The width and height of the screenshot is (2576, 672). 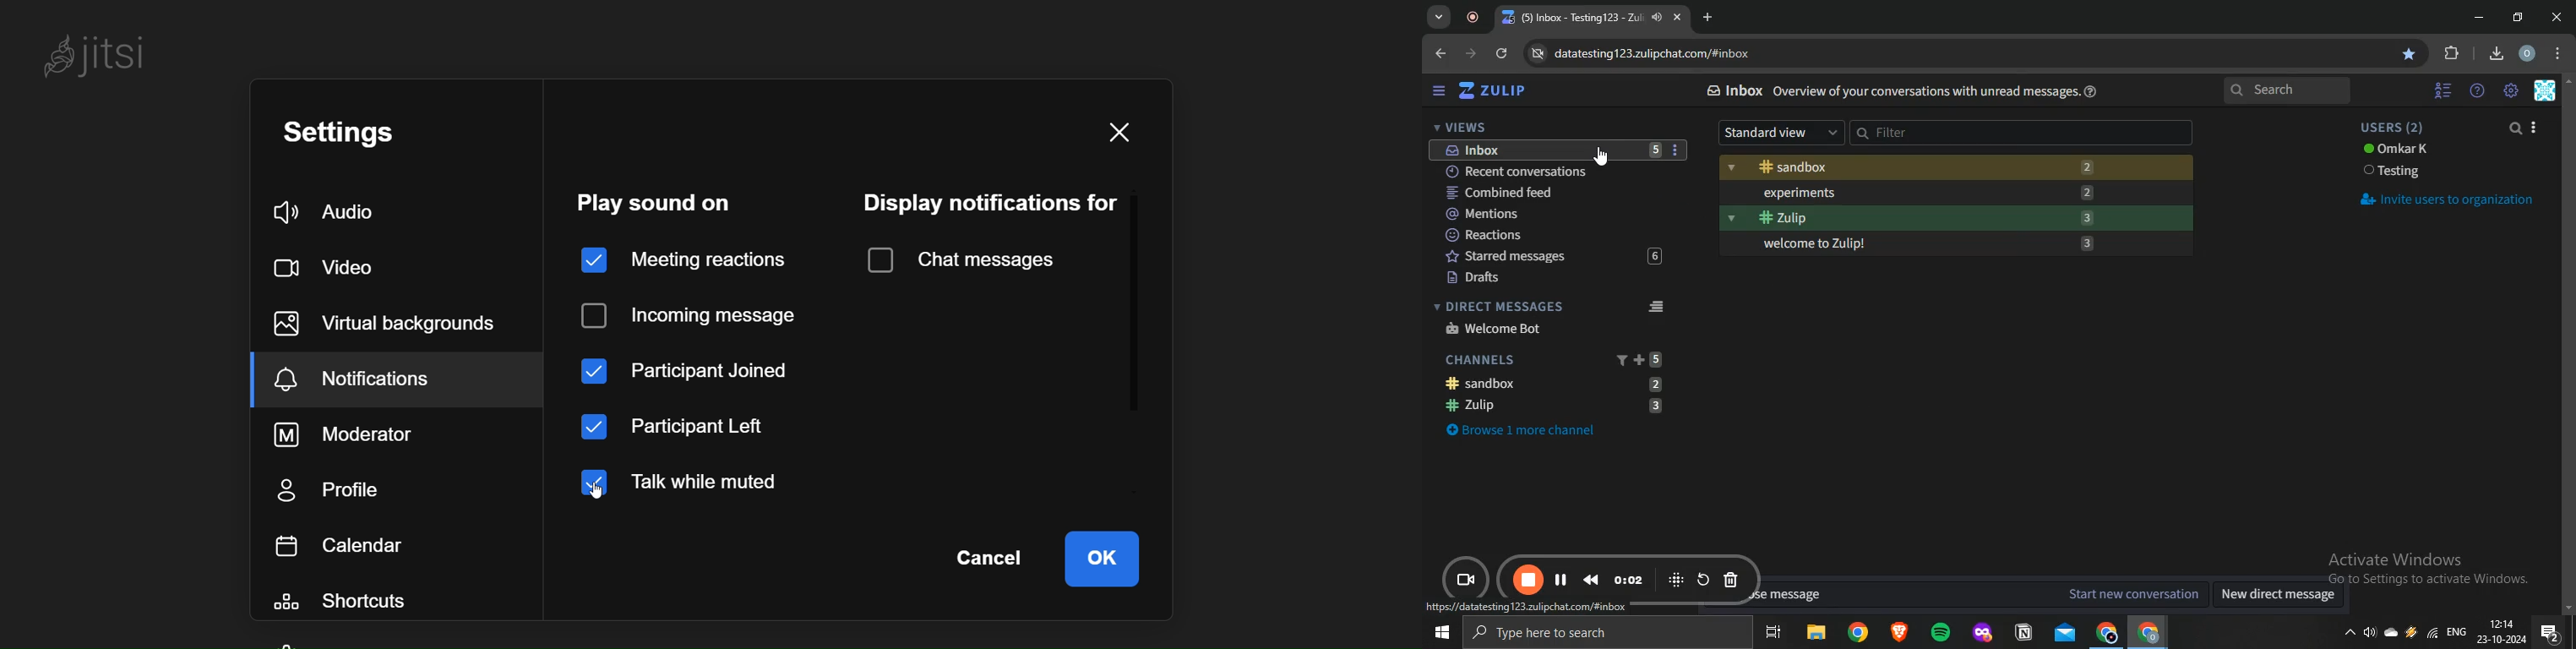 I want to click on reload, so click(x=1503, y=55).